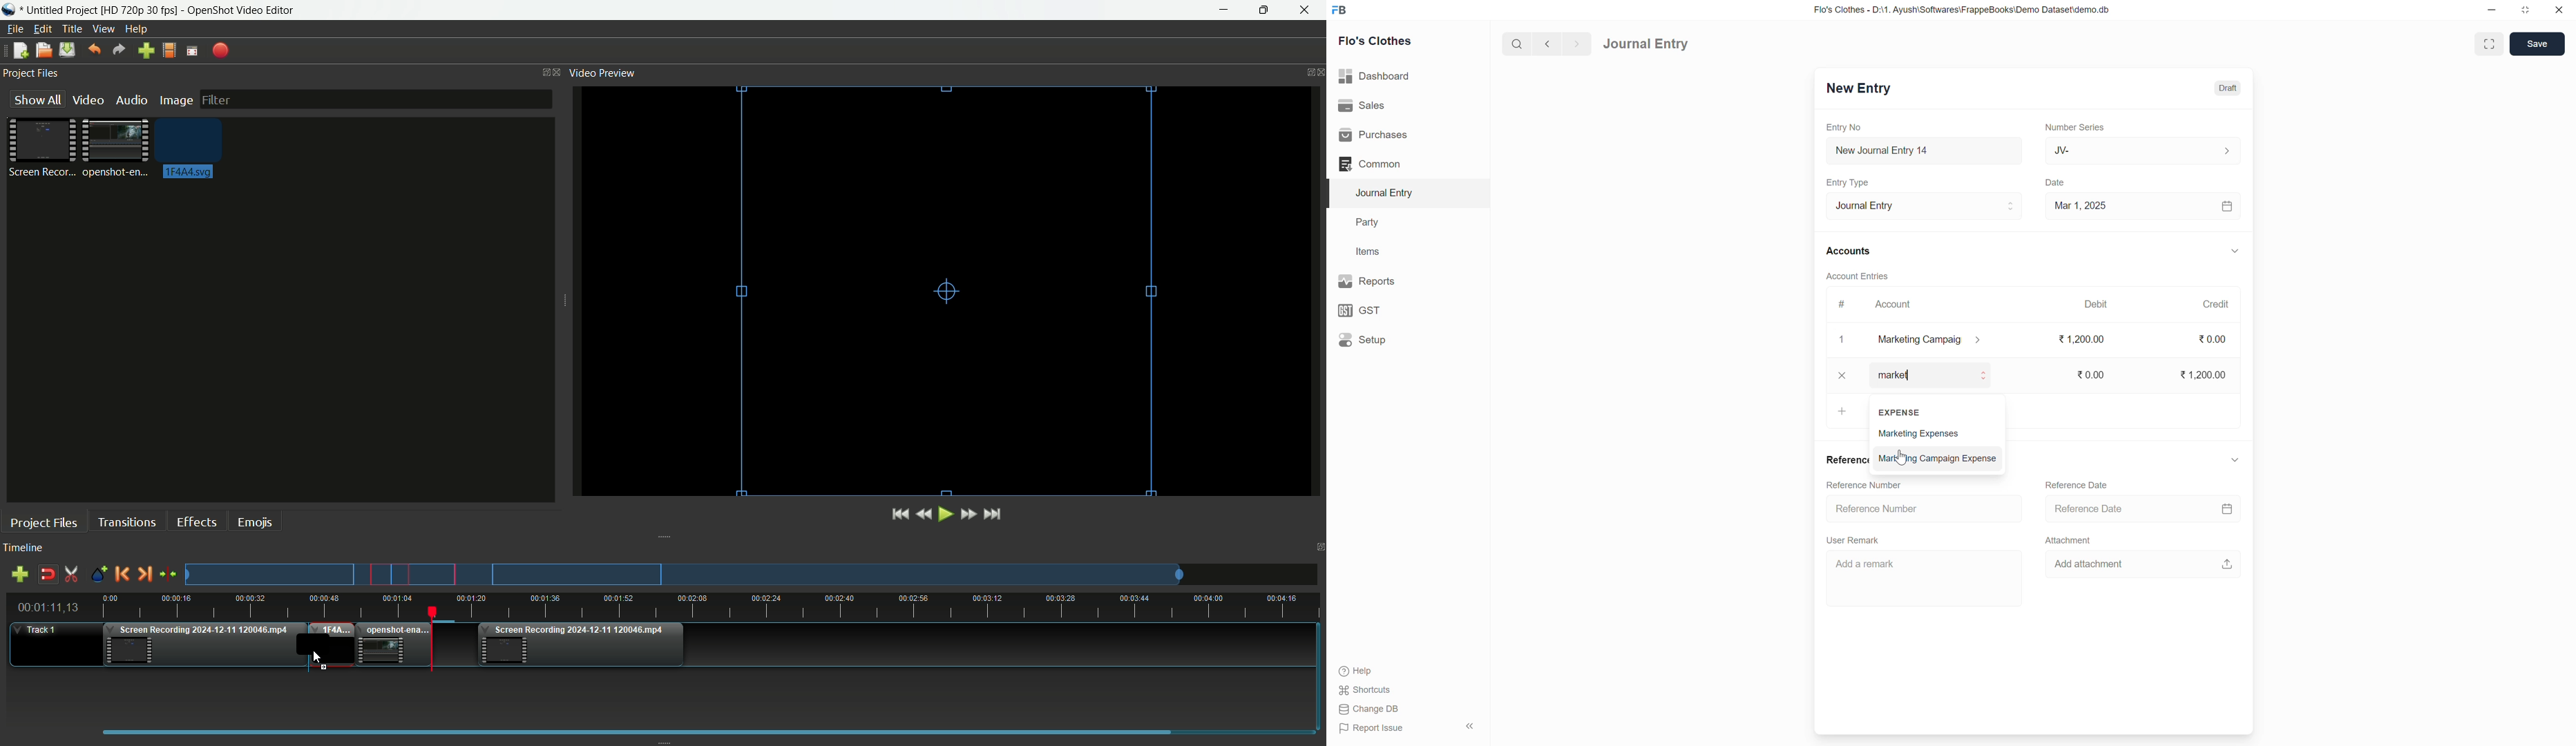  What do you see at coordinates (49, 575) in the screenshot?
I see `Disable snap` at bounding box center [49, 575].